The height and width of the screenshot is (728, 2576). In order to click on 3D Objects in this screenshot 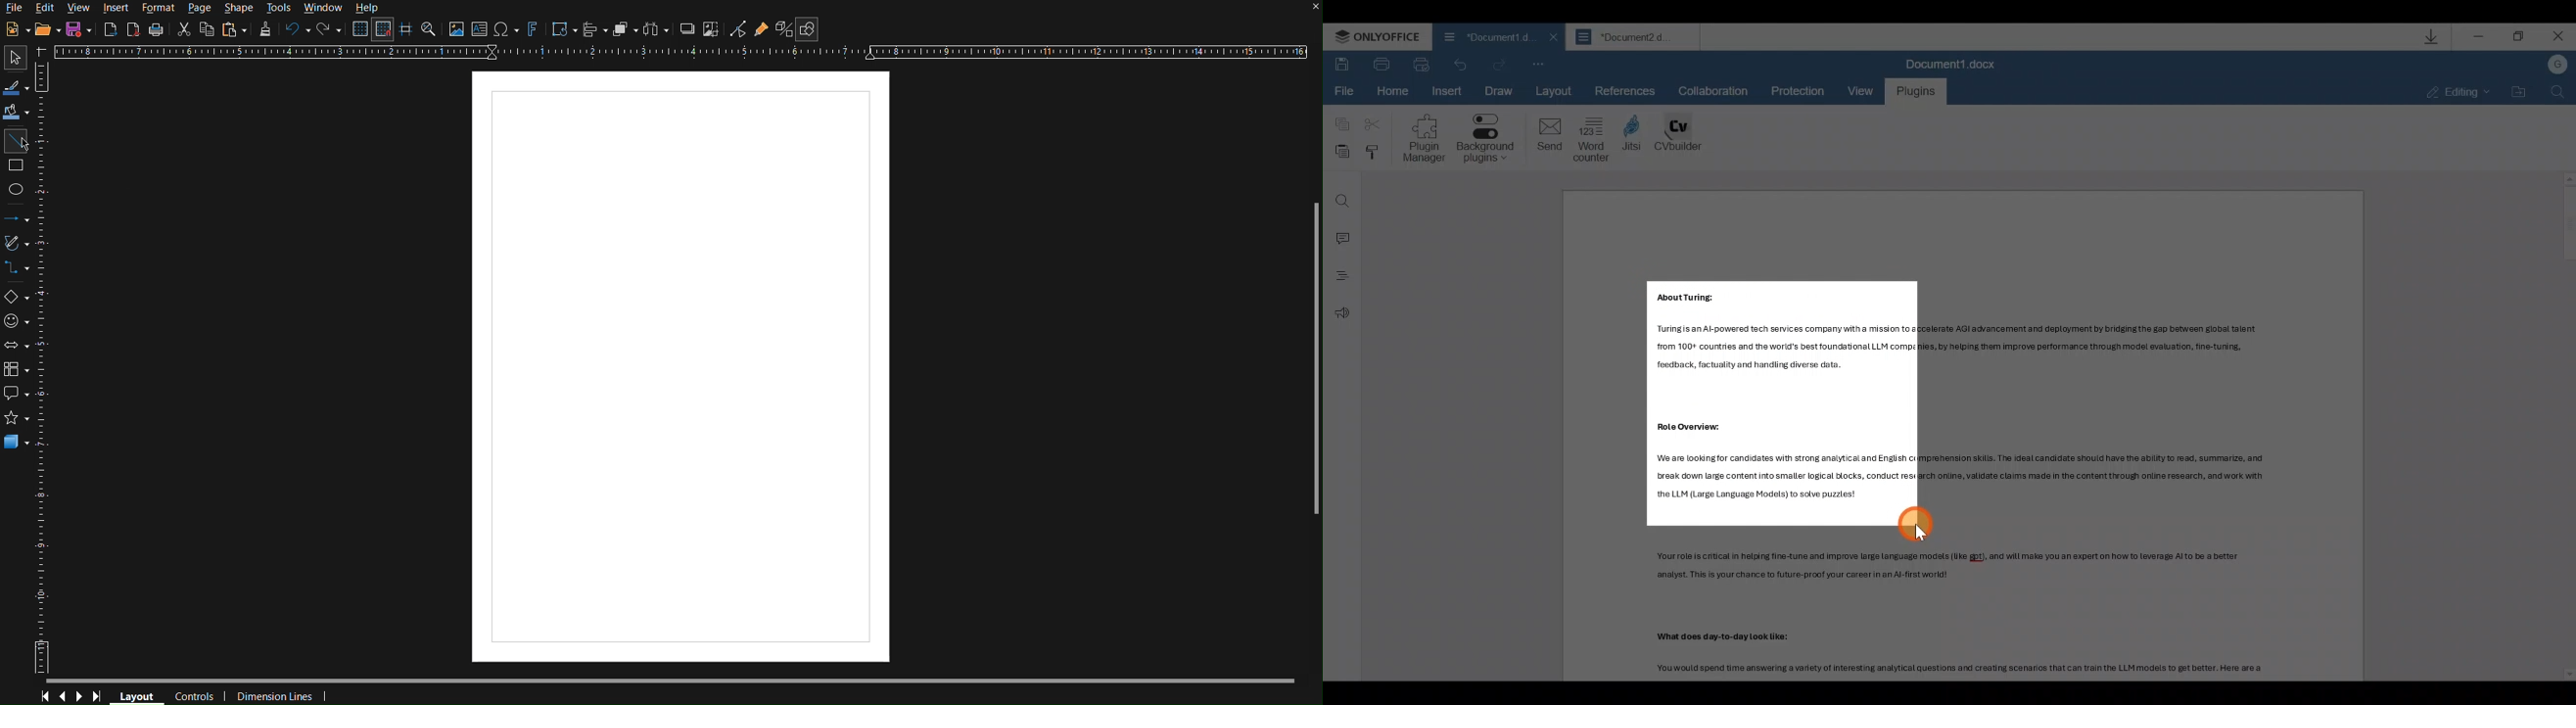, I will do `click(17, 441)`.